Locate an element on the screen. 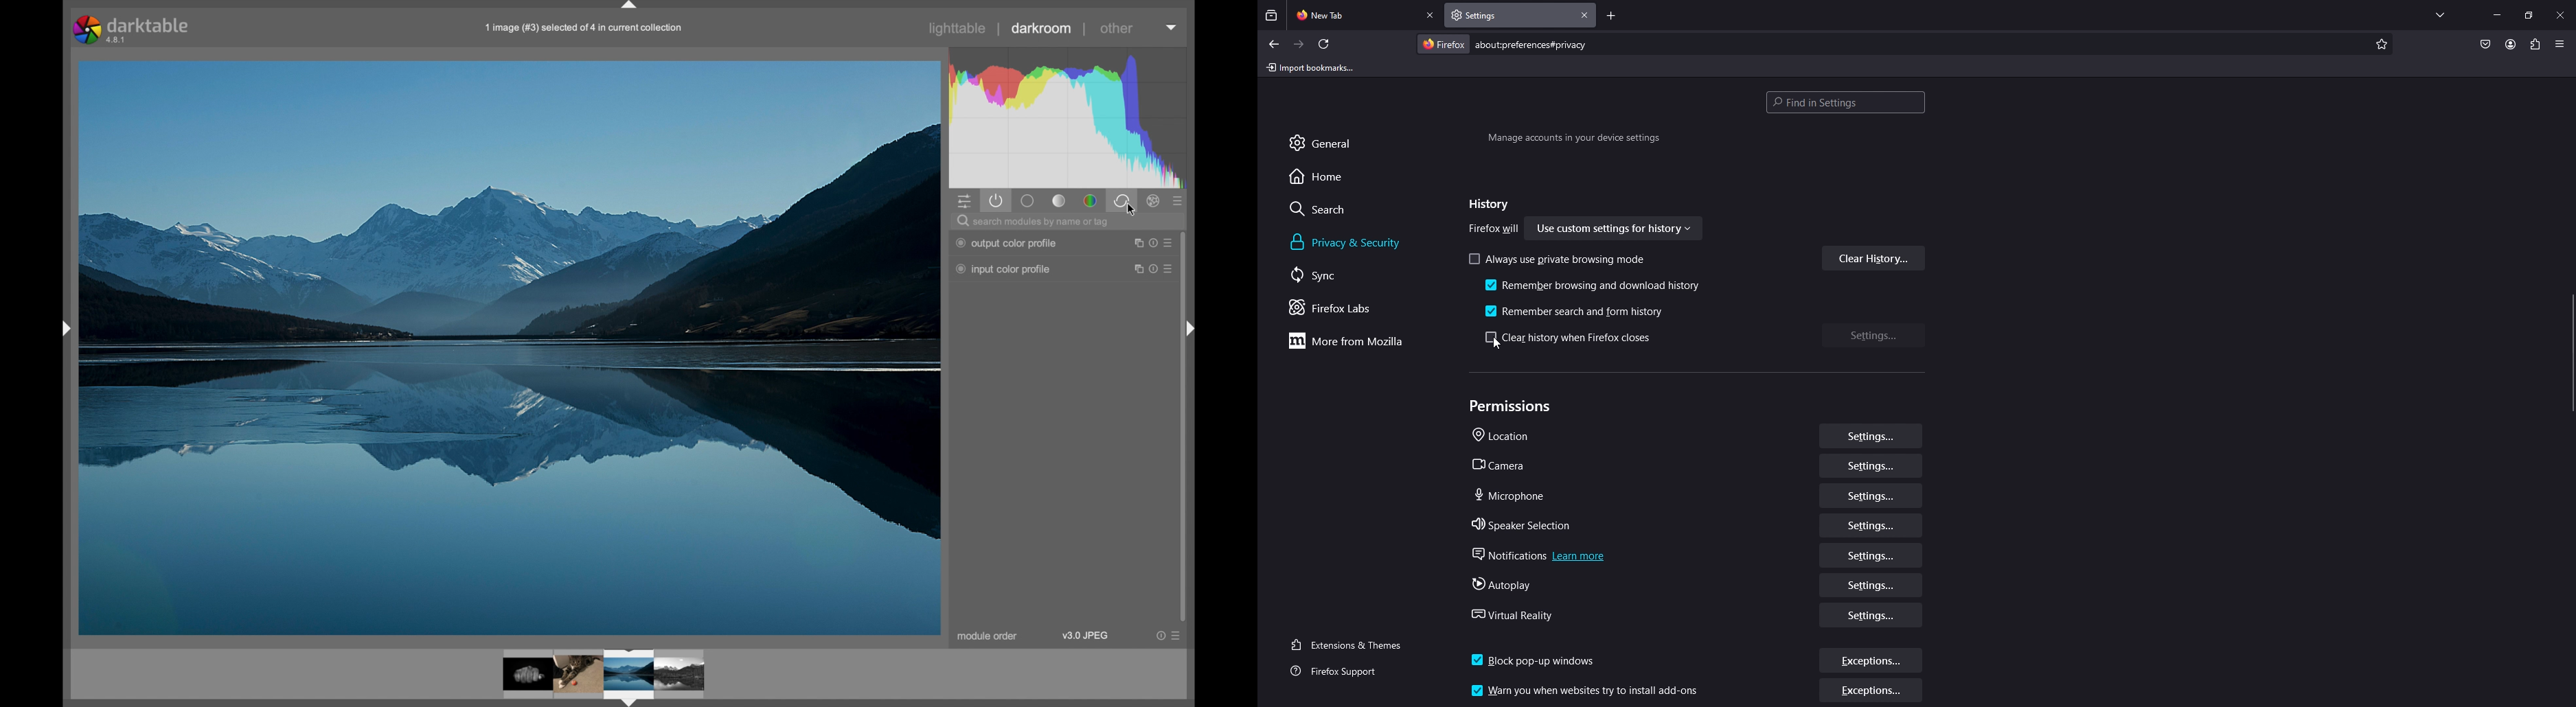  drag handle is located at coordinates (64, 330).